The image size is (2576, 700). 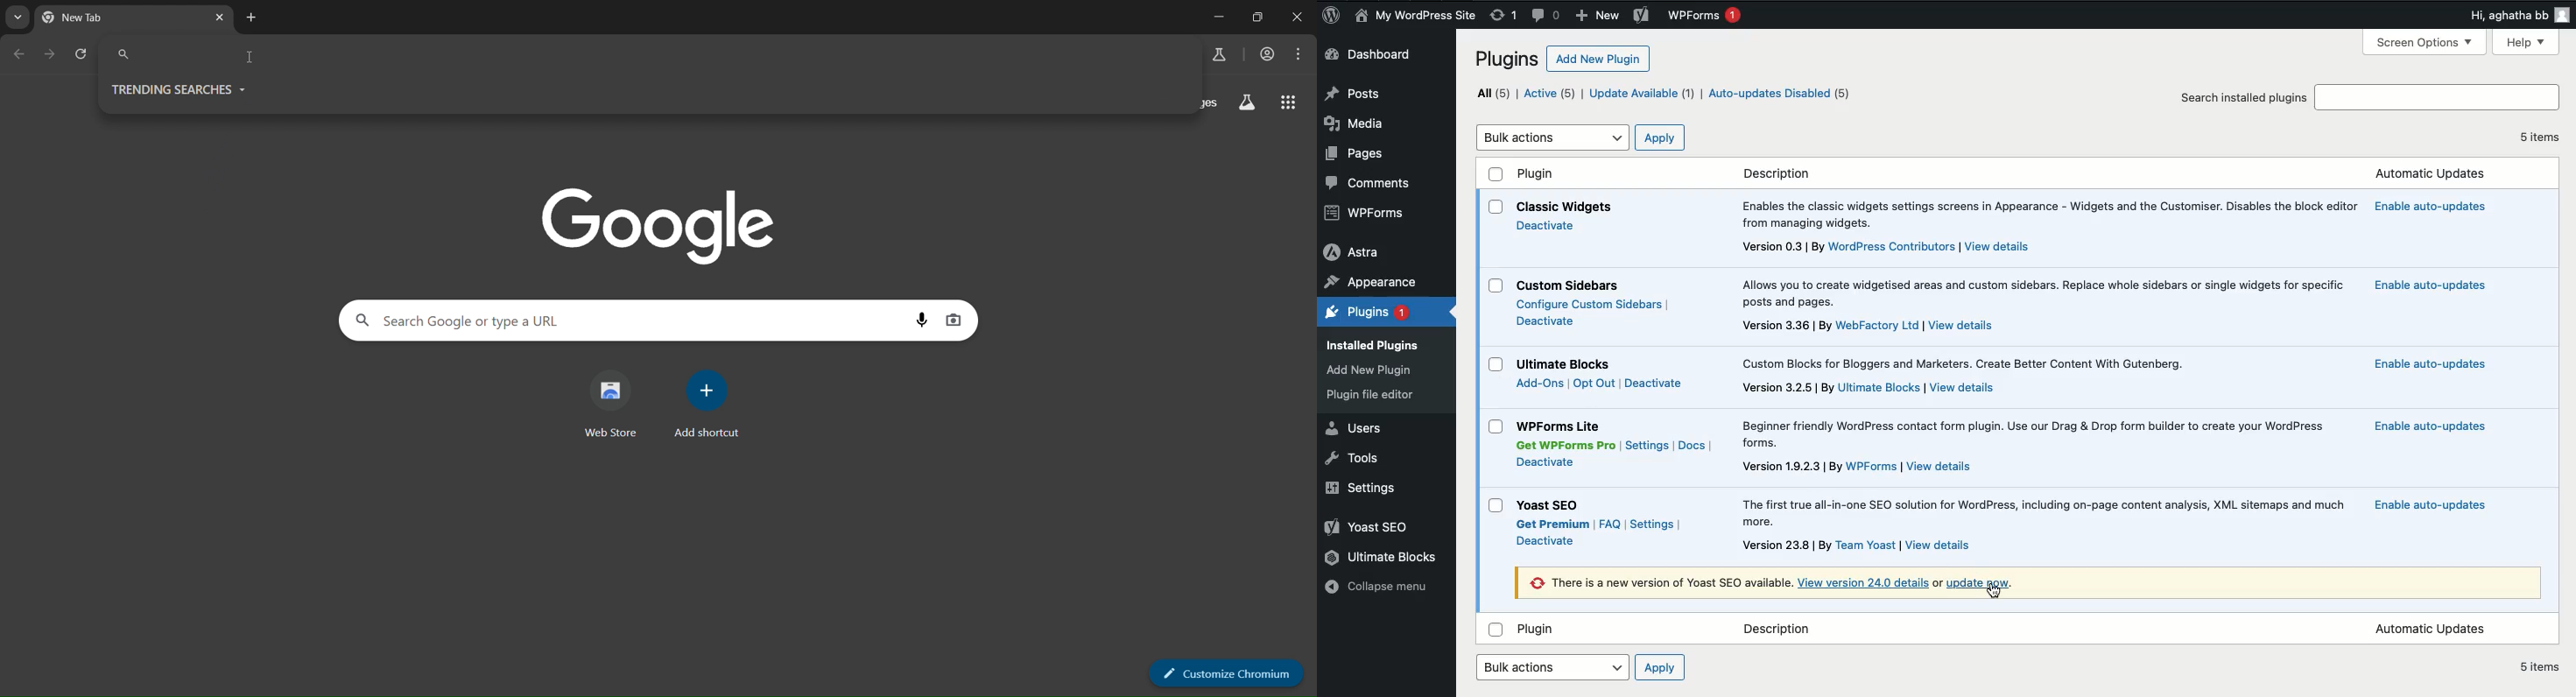 I want to click on Plugins, so click(x=1509, y=59).